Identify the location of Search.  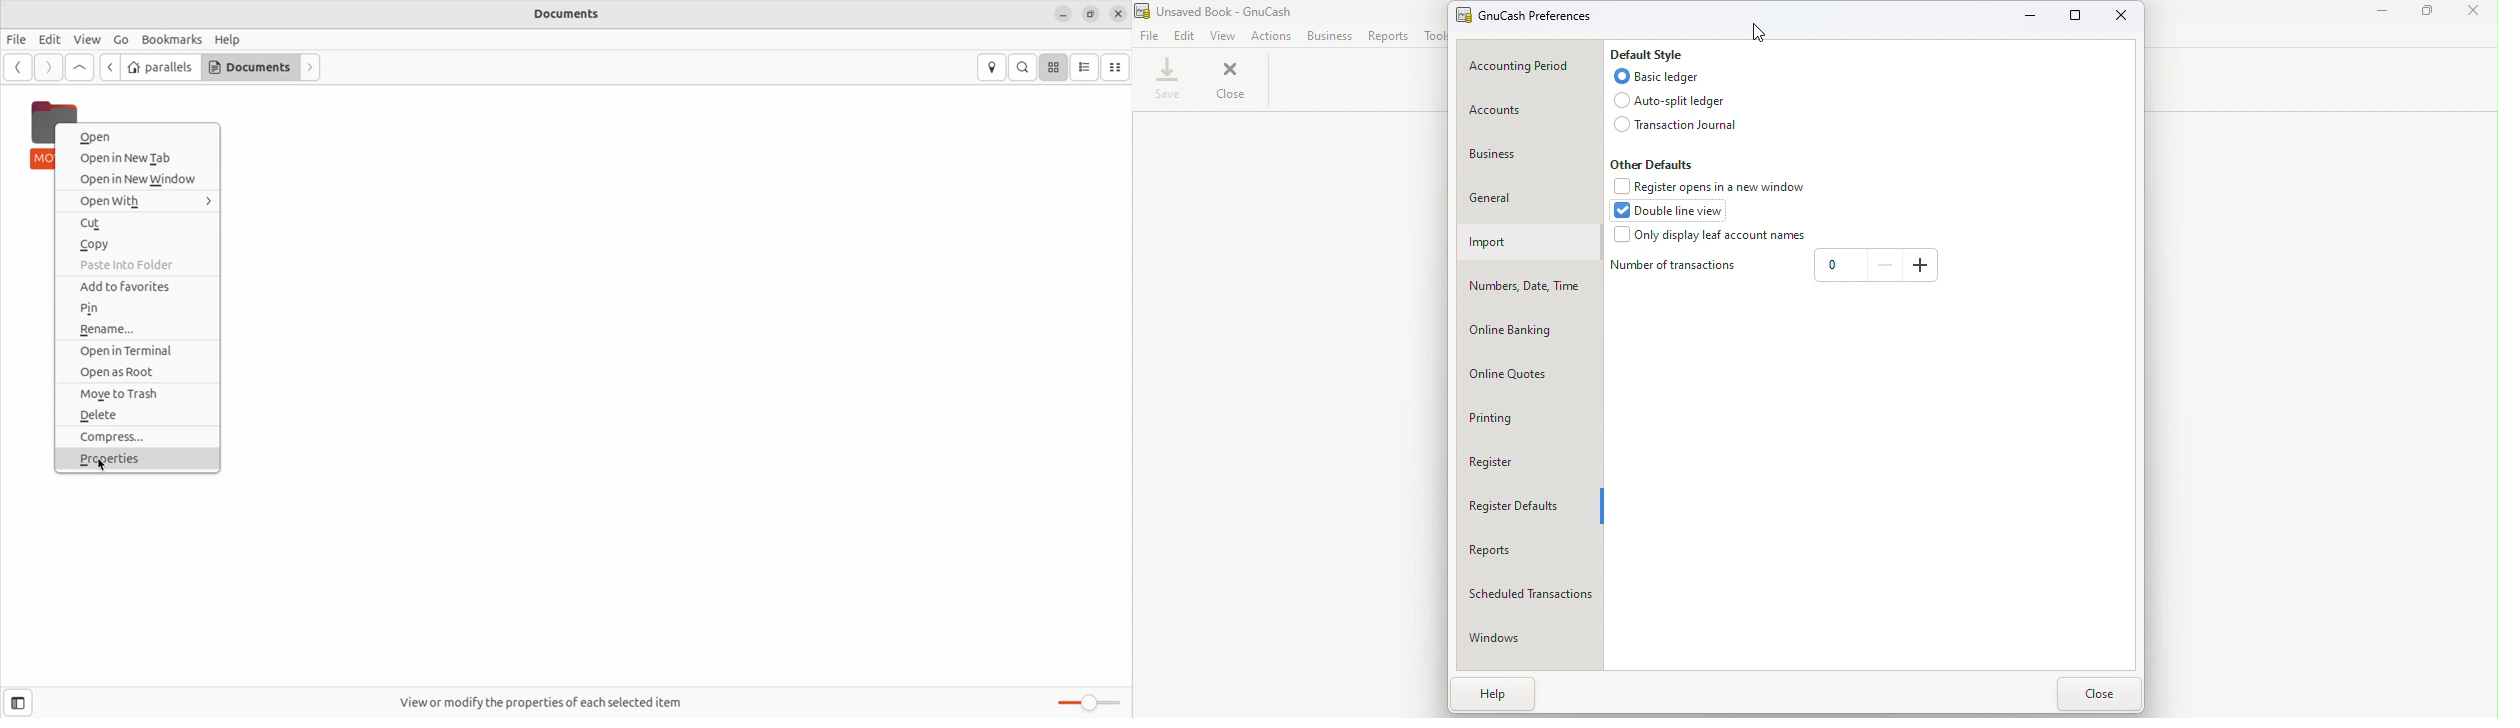
(1024, 68).